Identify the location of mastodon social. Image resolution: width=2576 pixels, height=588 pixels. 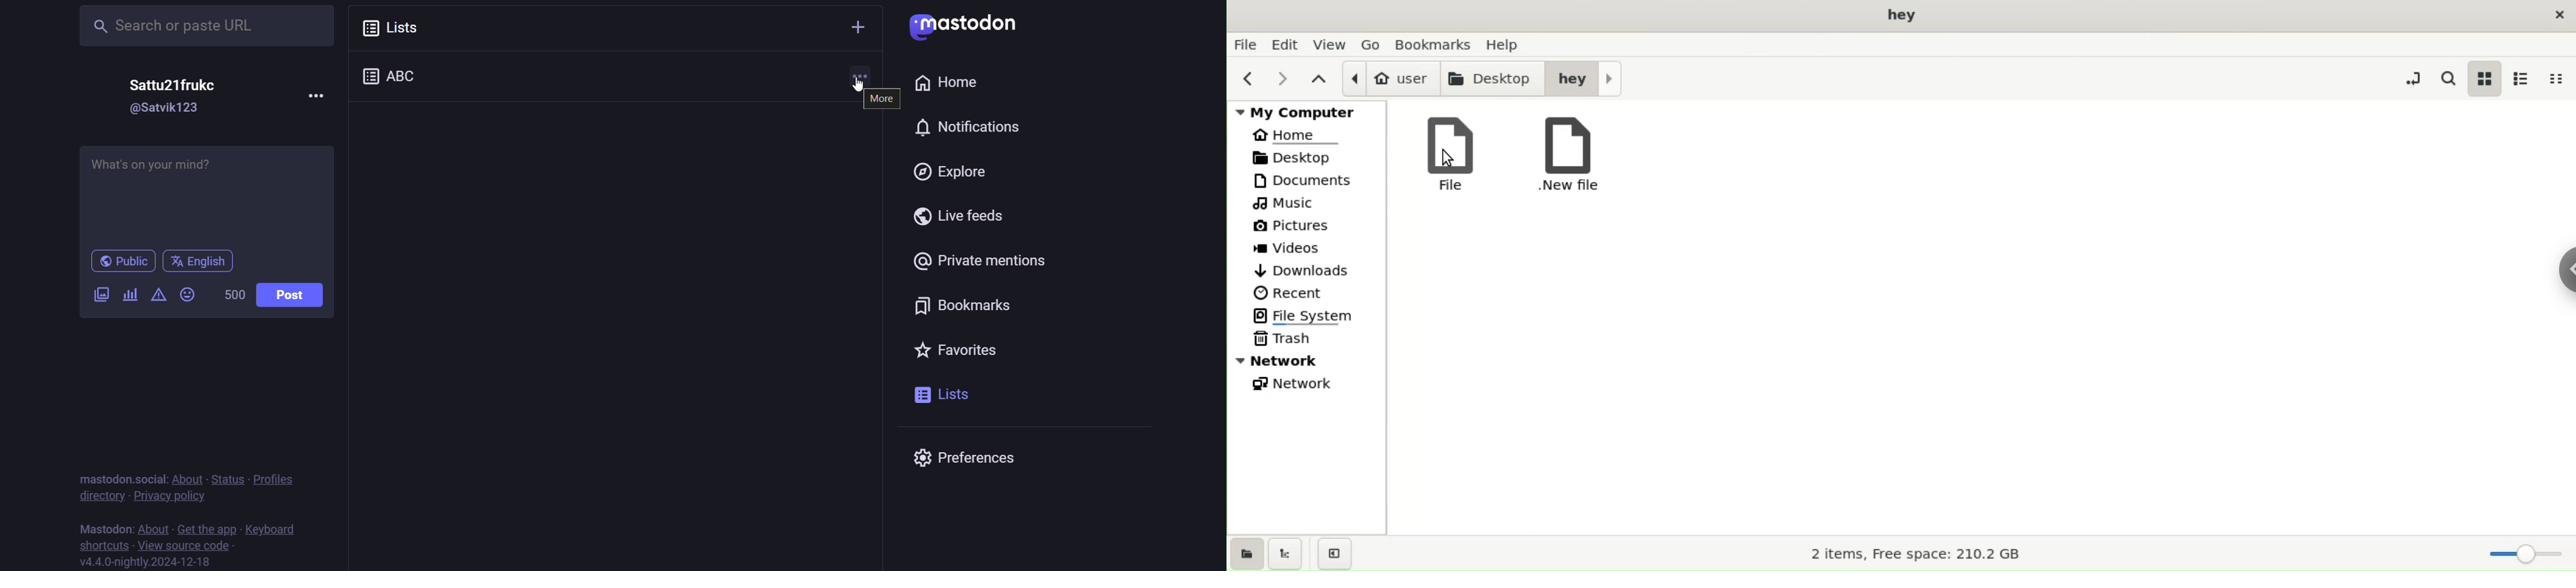
(119, 476).